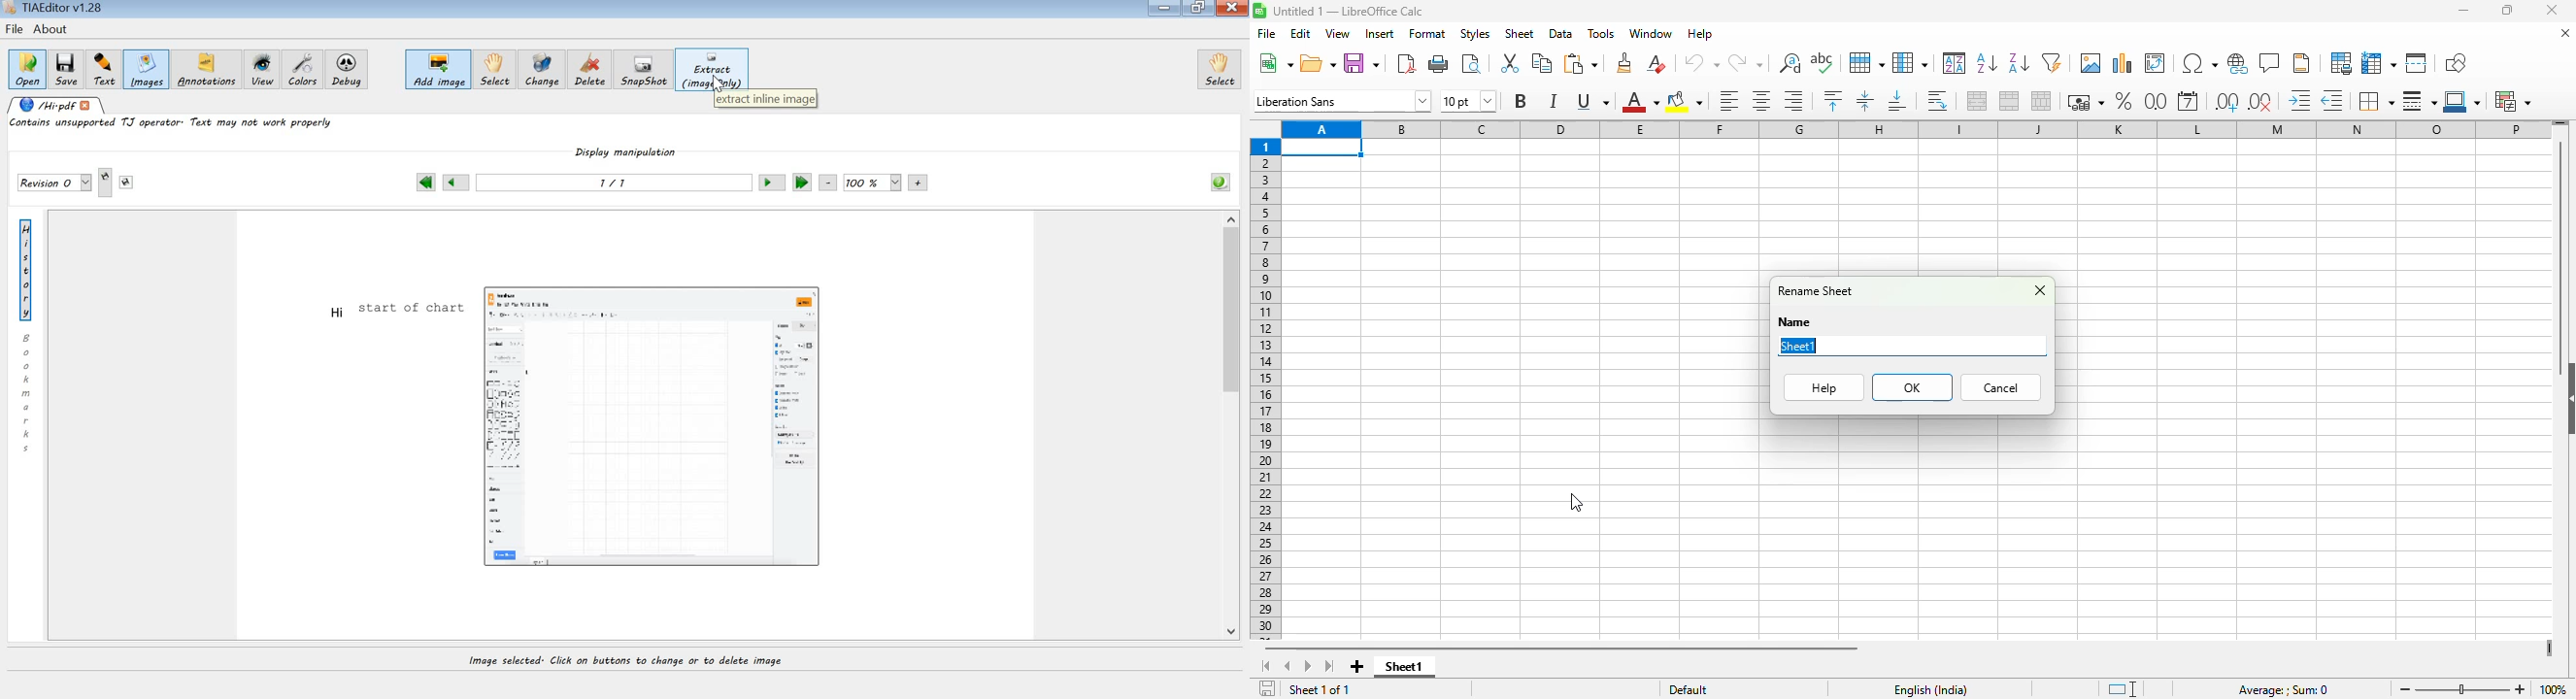 This screenshot has height=700, width=2576. Describe the element at coordinates (1816, 346) in the screenshot. I see `Typing` at that location.